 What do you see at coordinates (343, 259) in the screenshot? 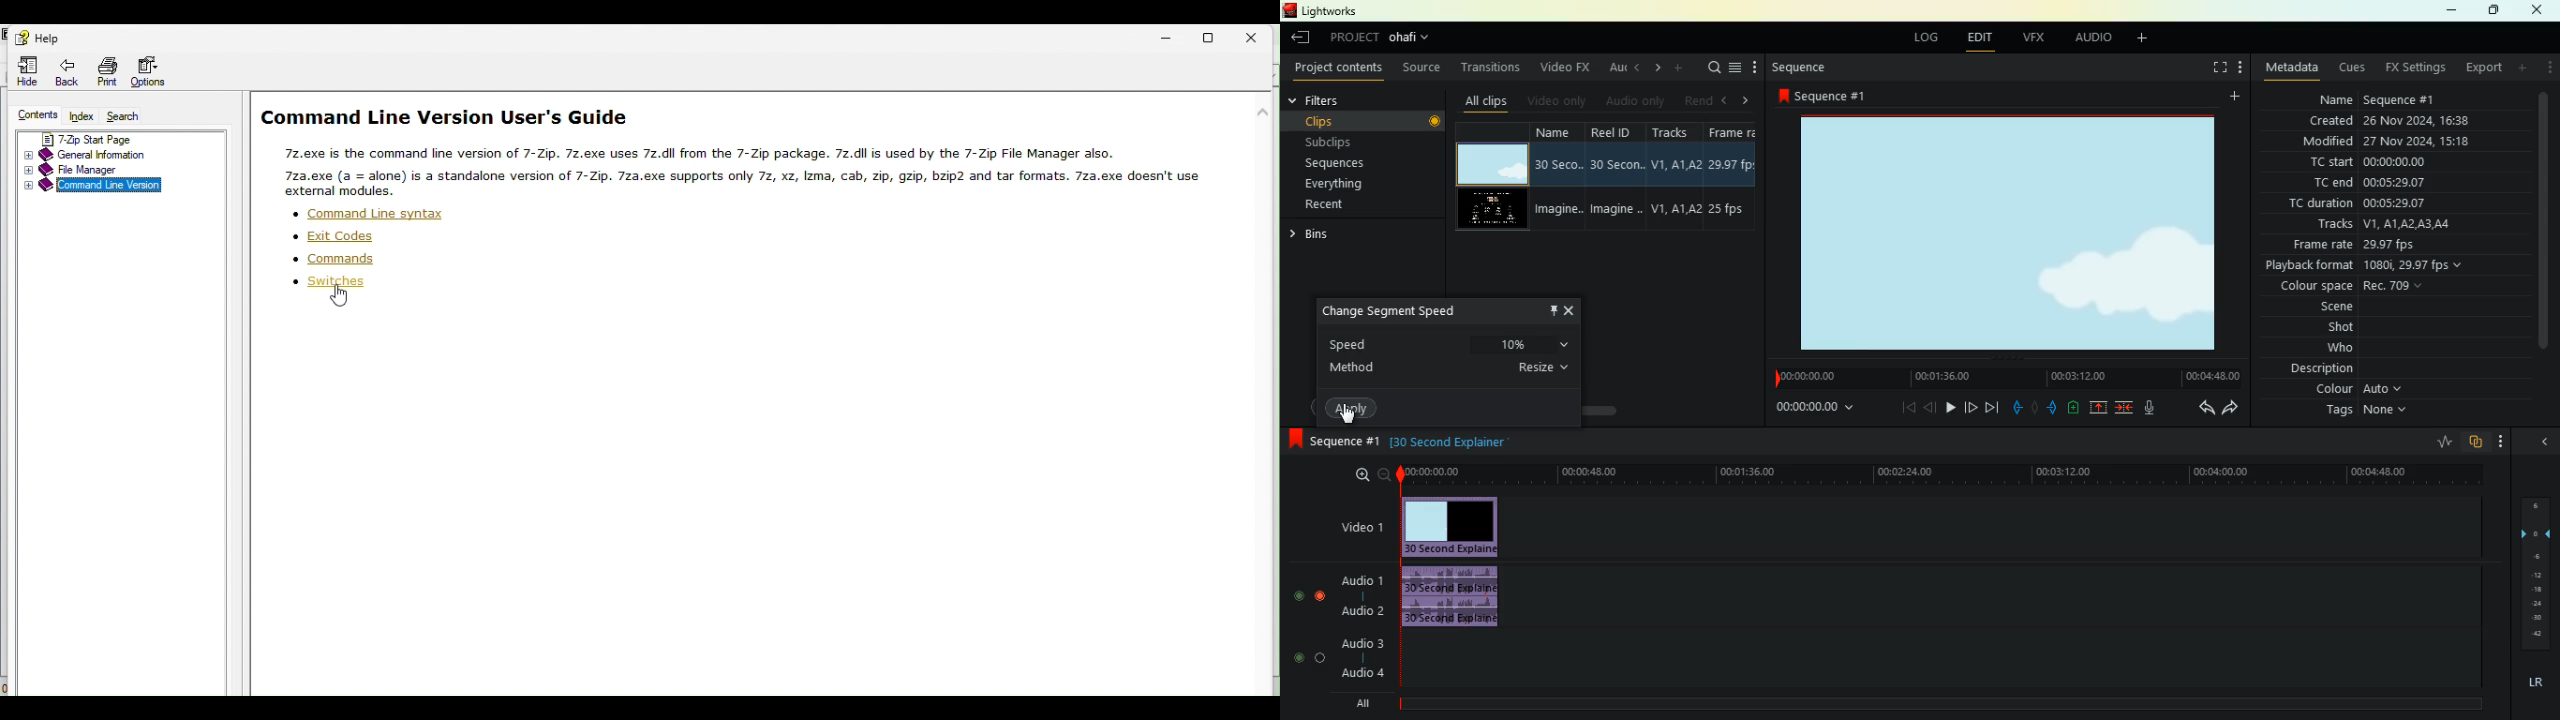
I see `Commands` at bounding box center [343, 259].